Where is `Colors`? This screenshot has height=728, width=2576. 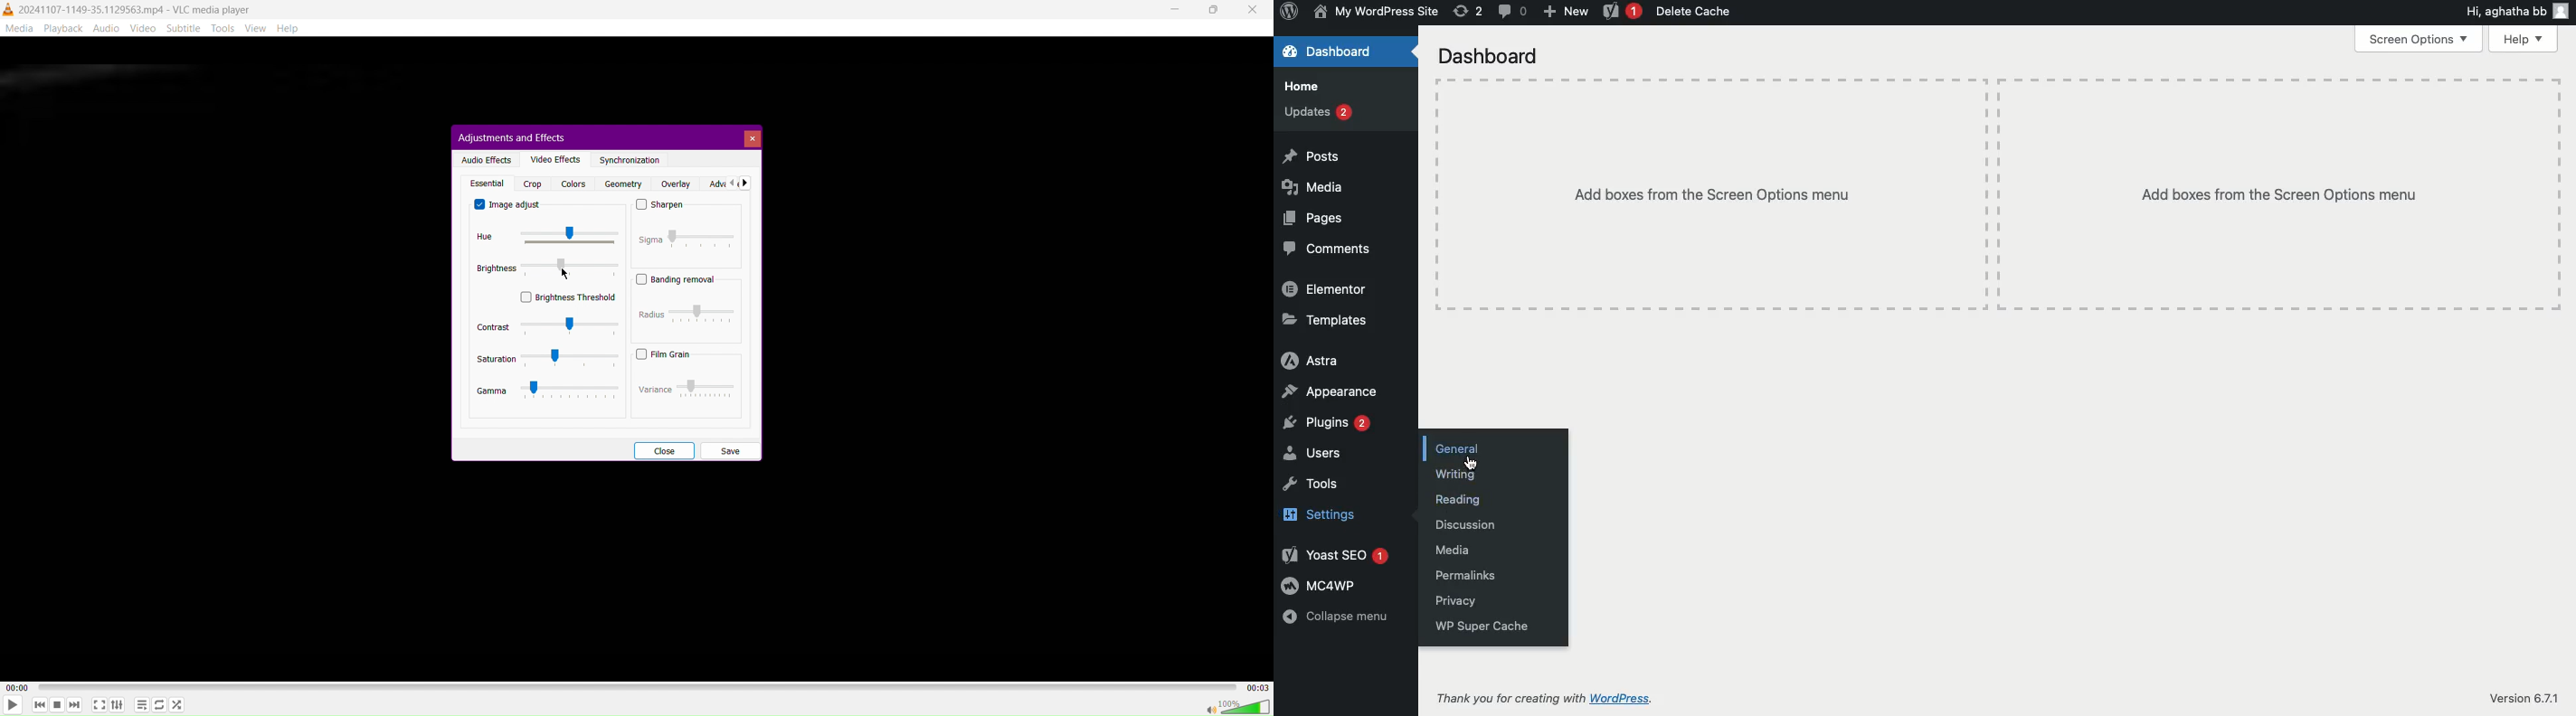
Colors is located at coordinates (572, 184).